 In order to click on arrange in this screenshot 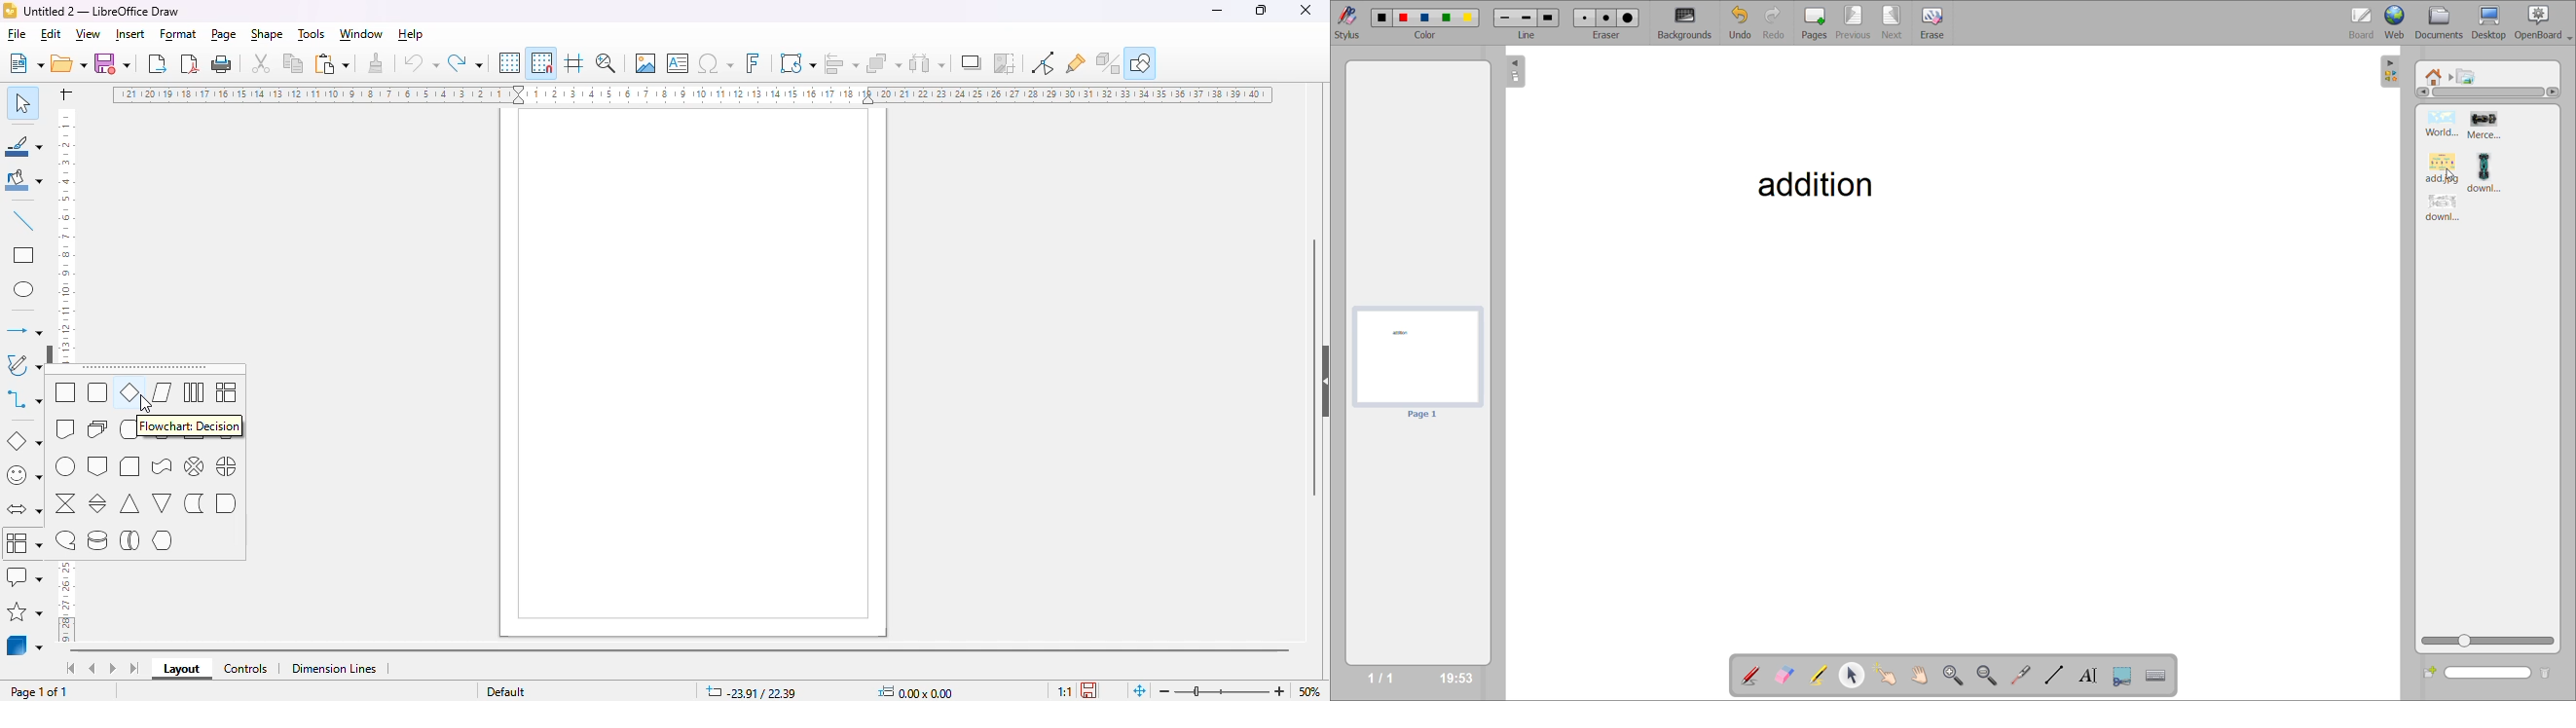, I will do `click(884, 62)`.